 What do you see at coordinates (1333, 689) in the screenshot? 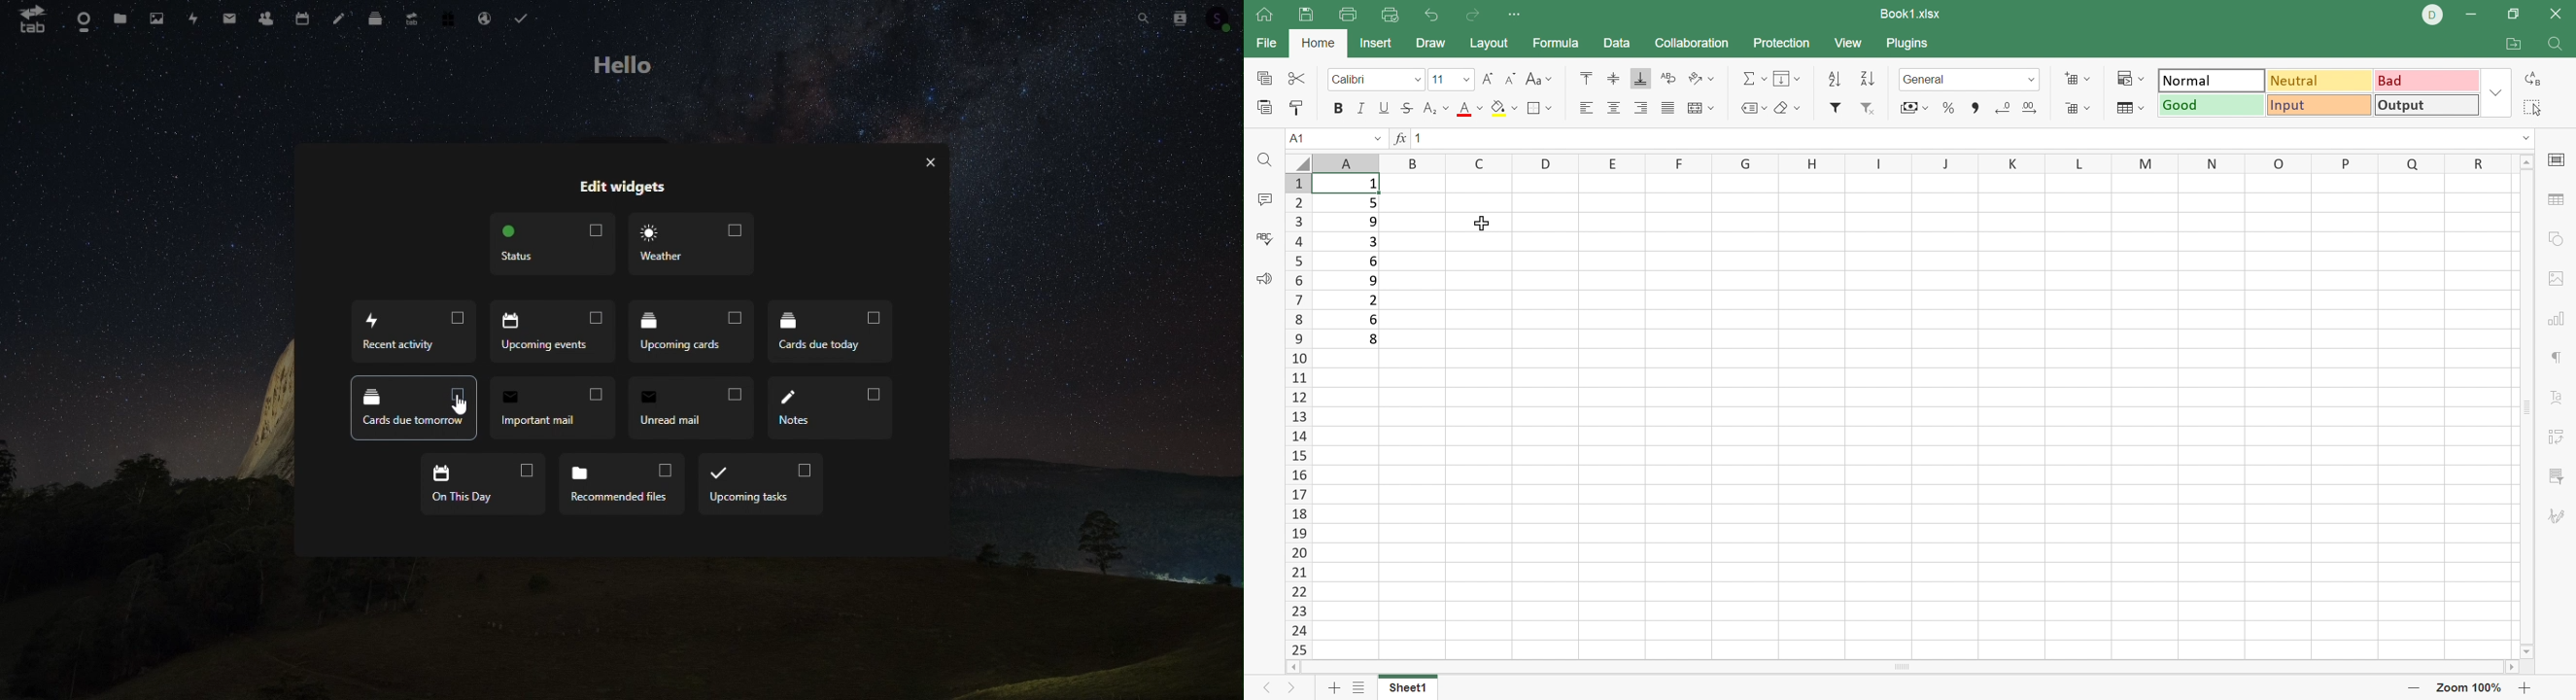
I see `Add sheet` at bounding box center [1333, 689].